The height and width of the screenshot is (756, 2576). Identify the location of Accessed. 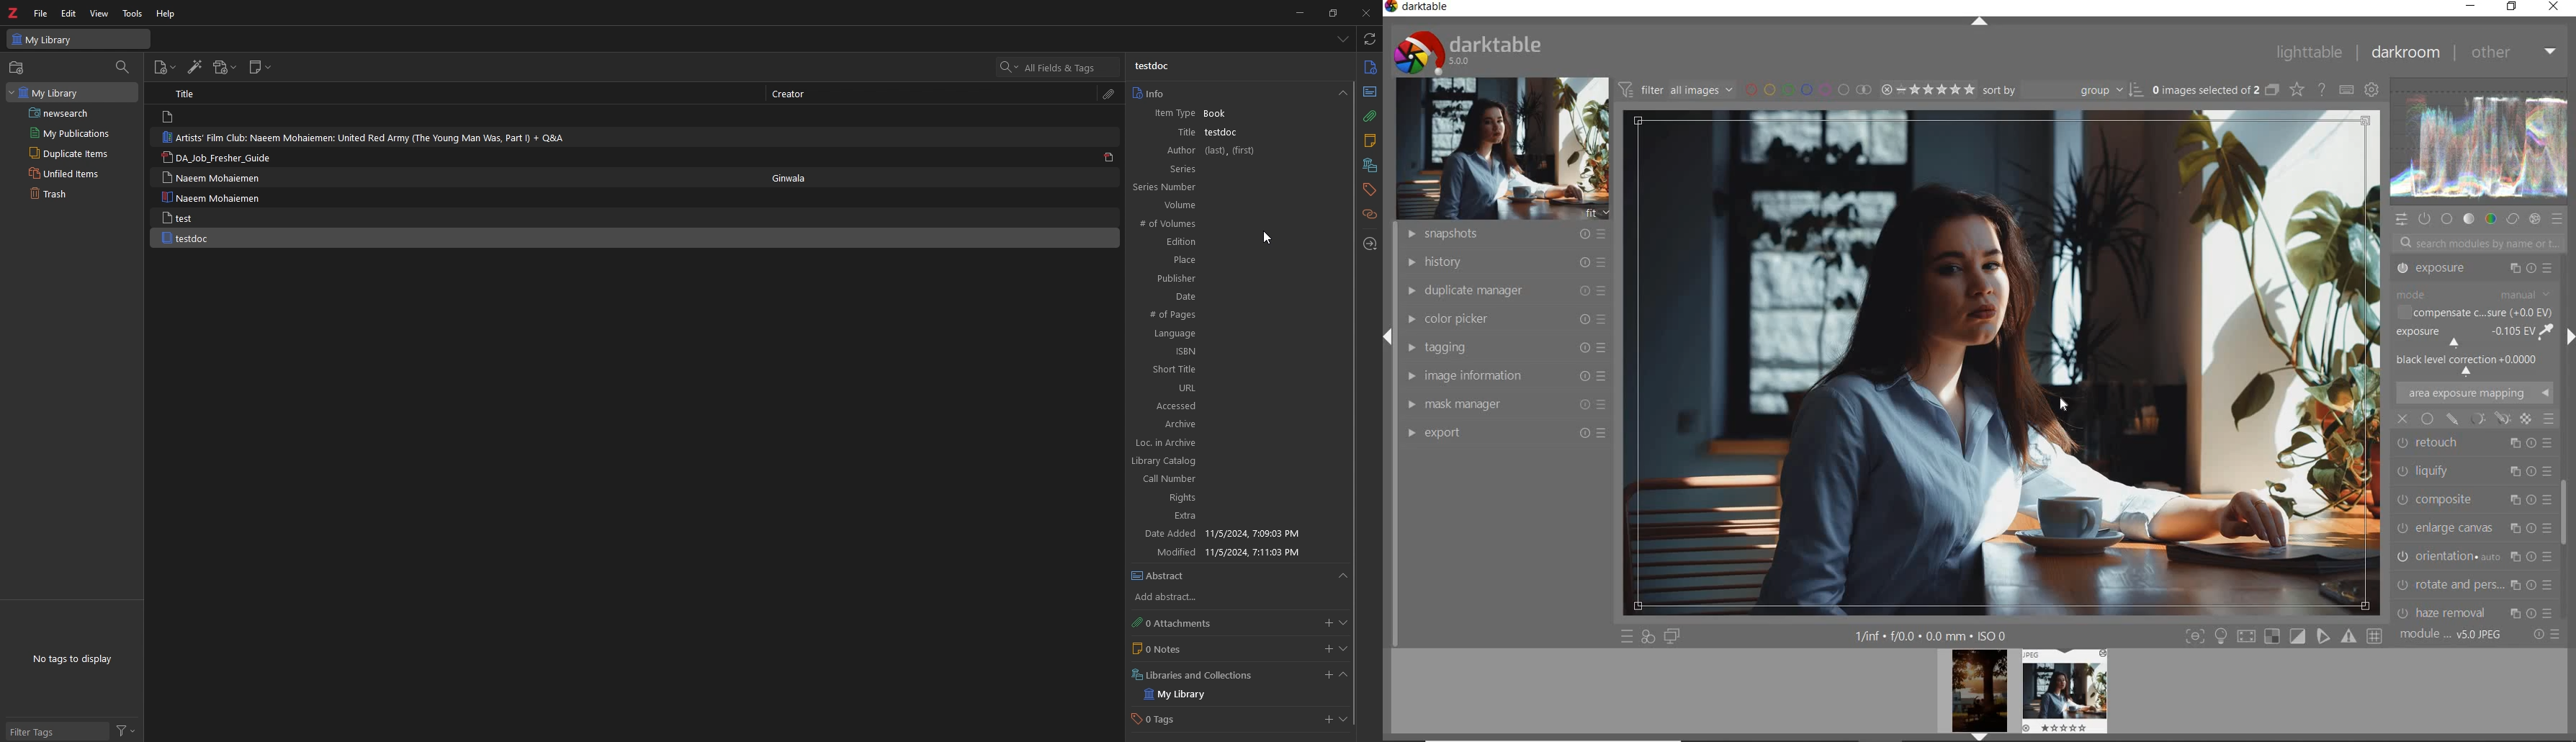
(1180, 406).